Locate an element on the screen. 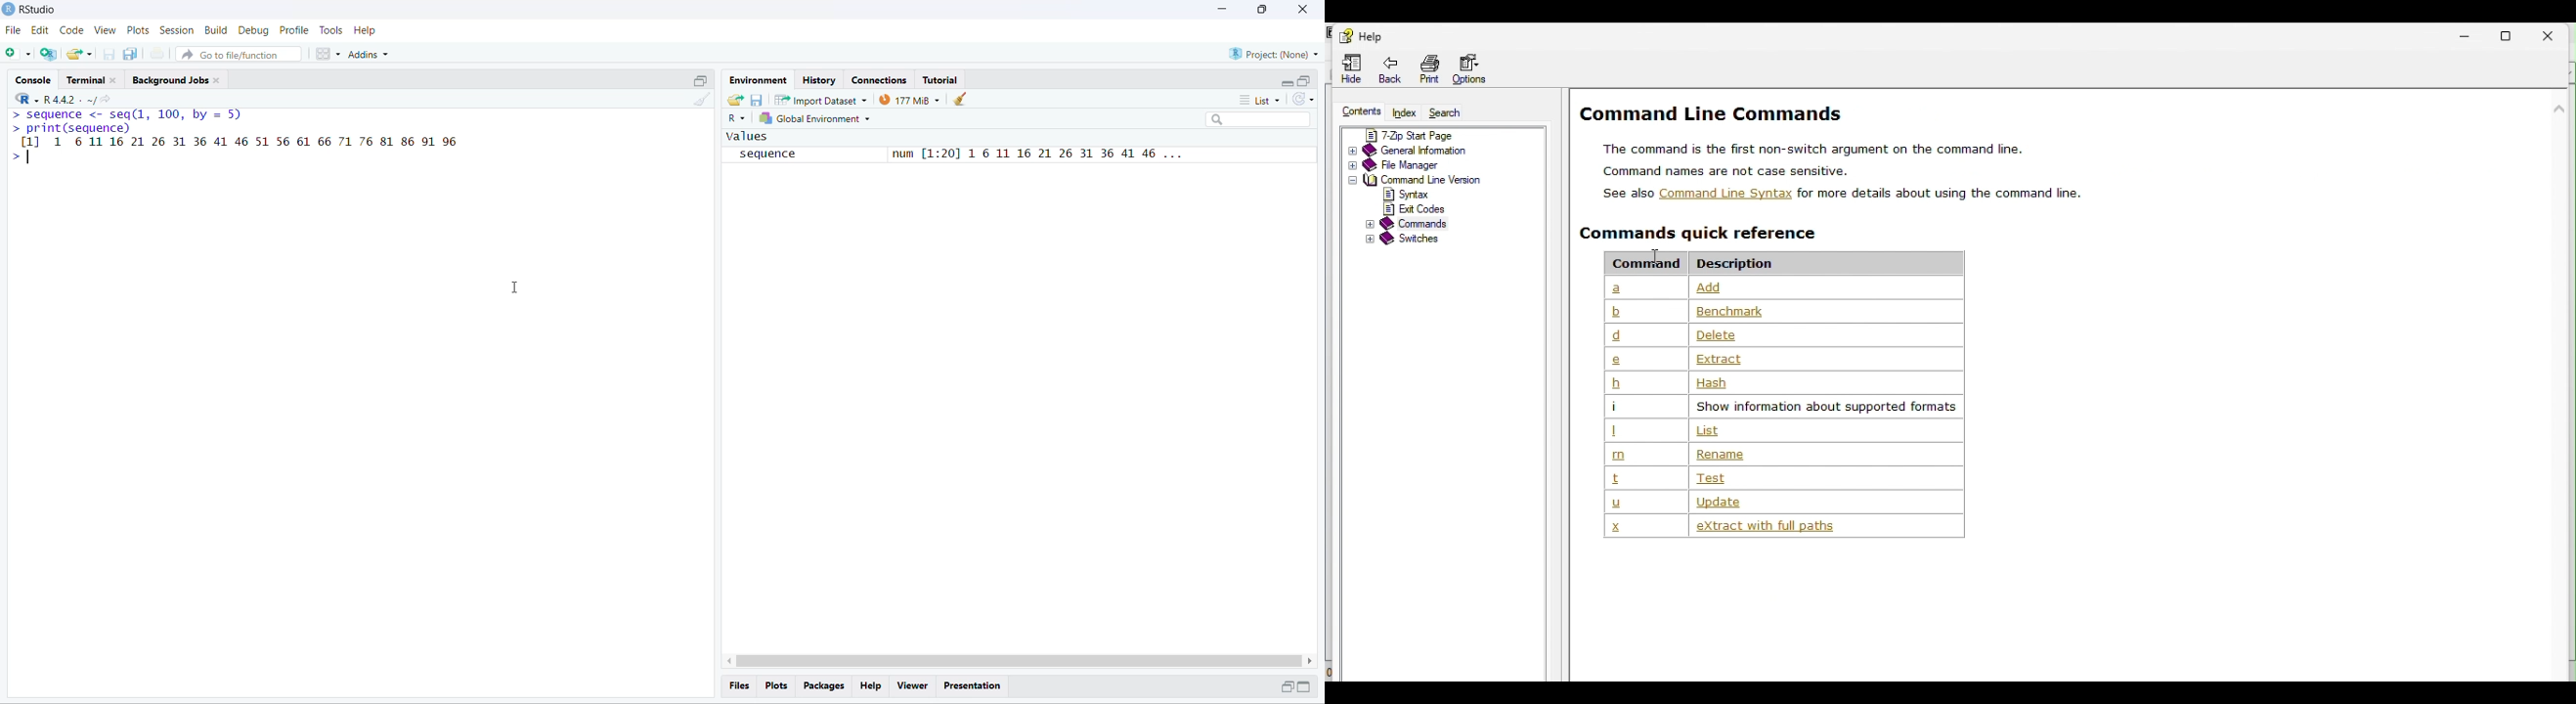  num [1:20] 1 6 11 16 21 26 31 36 41 46 ... is located at coordinates (1034, 155).